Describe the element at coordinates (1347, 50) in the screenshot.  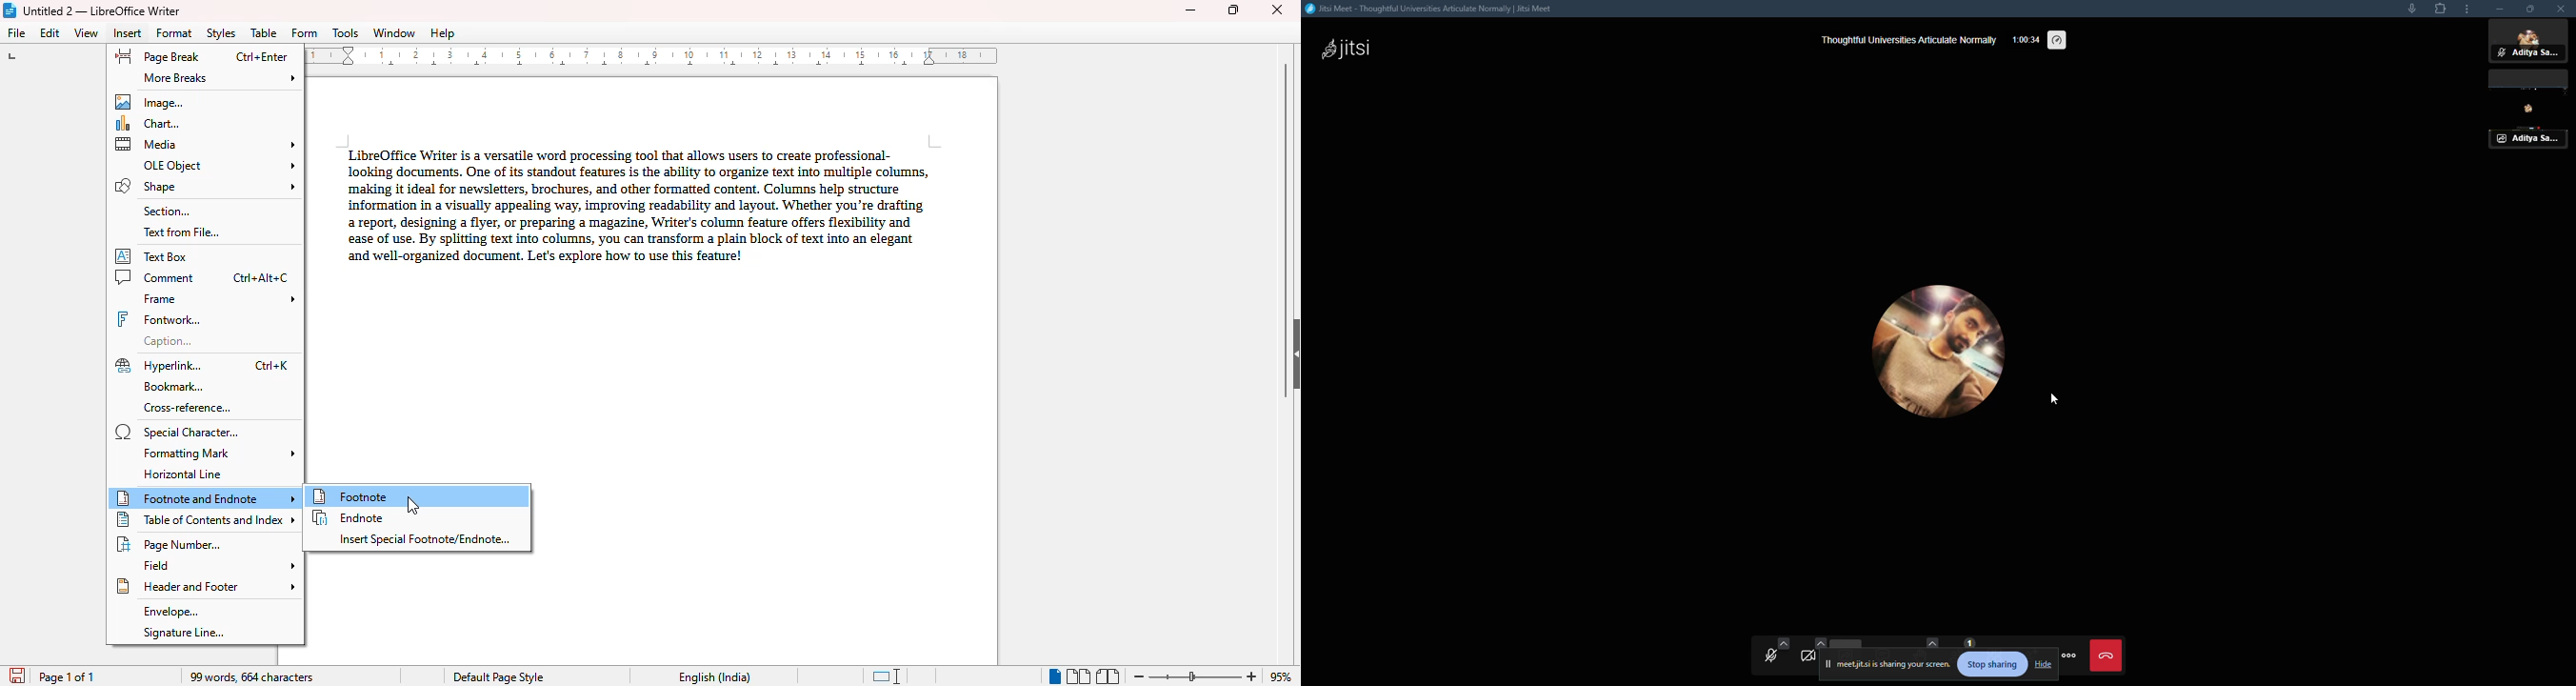
I see `jitsi` at that location.